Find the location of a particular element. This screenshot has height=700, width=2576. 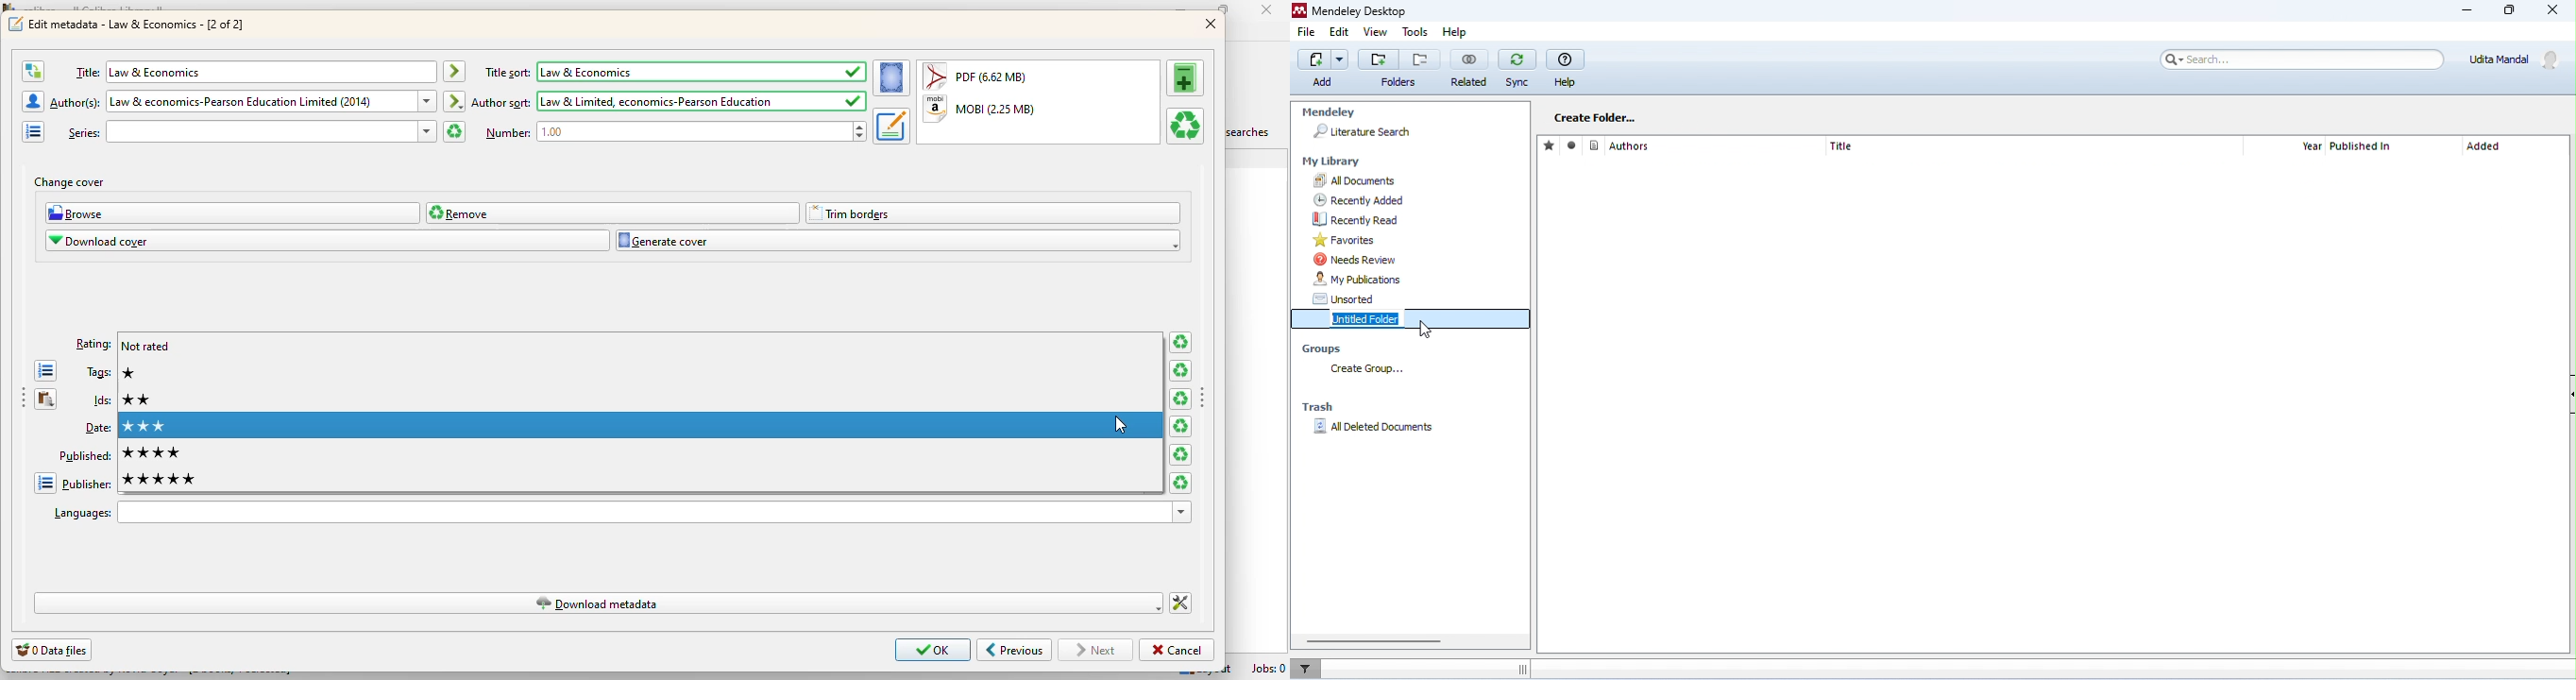

0 data files is located at coordinates (52, 650).